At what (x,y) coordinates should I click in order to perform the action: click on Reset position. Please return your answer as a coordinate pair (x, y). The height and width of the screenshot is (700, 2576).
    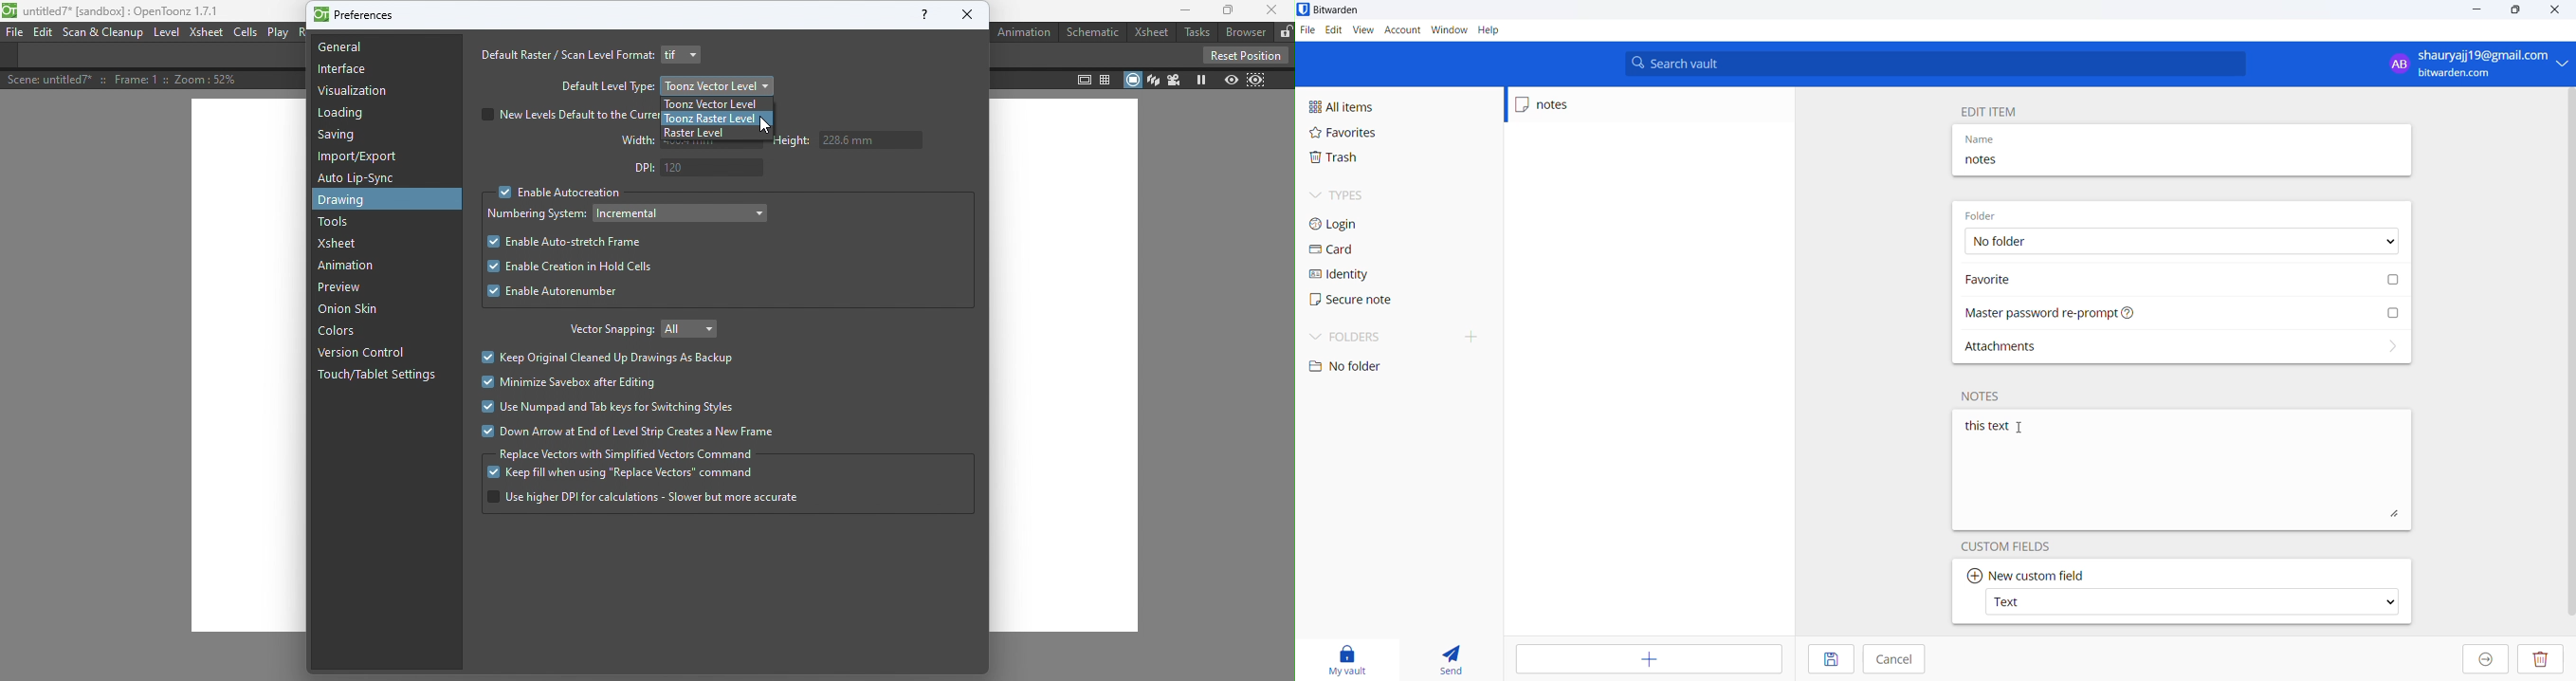
    Looking at the image, I should click on (1243, 54).